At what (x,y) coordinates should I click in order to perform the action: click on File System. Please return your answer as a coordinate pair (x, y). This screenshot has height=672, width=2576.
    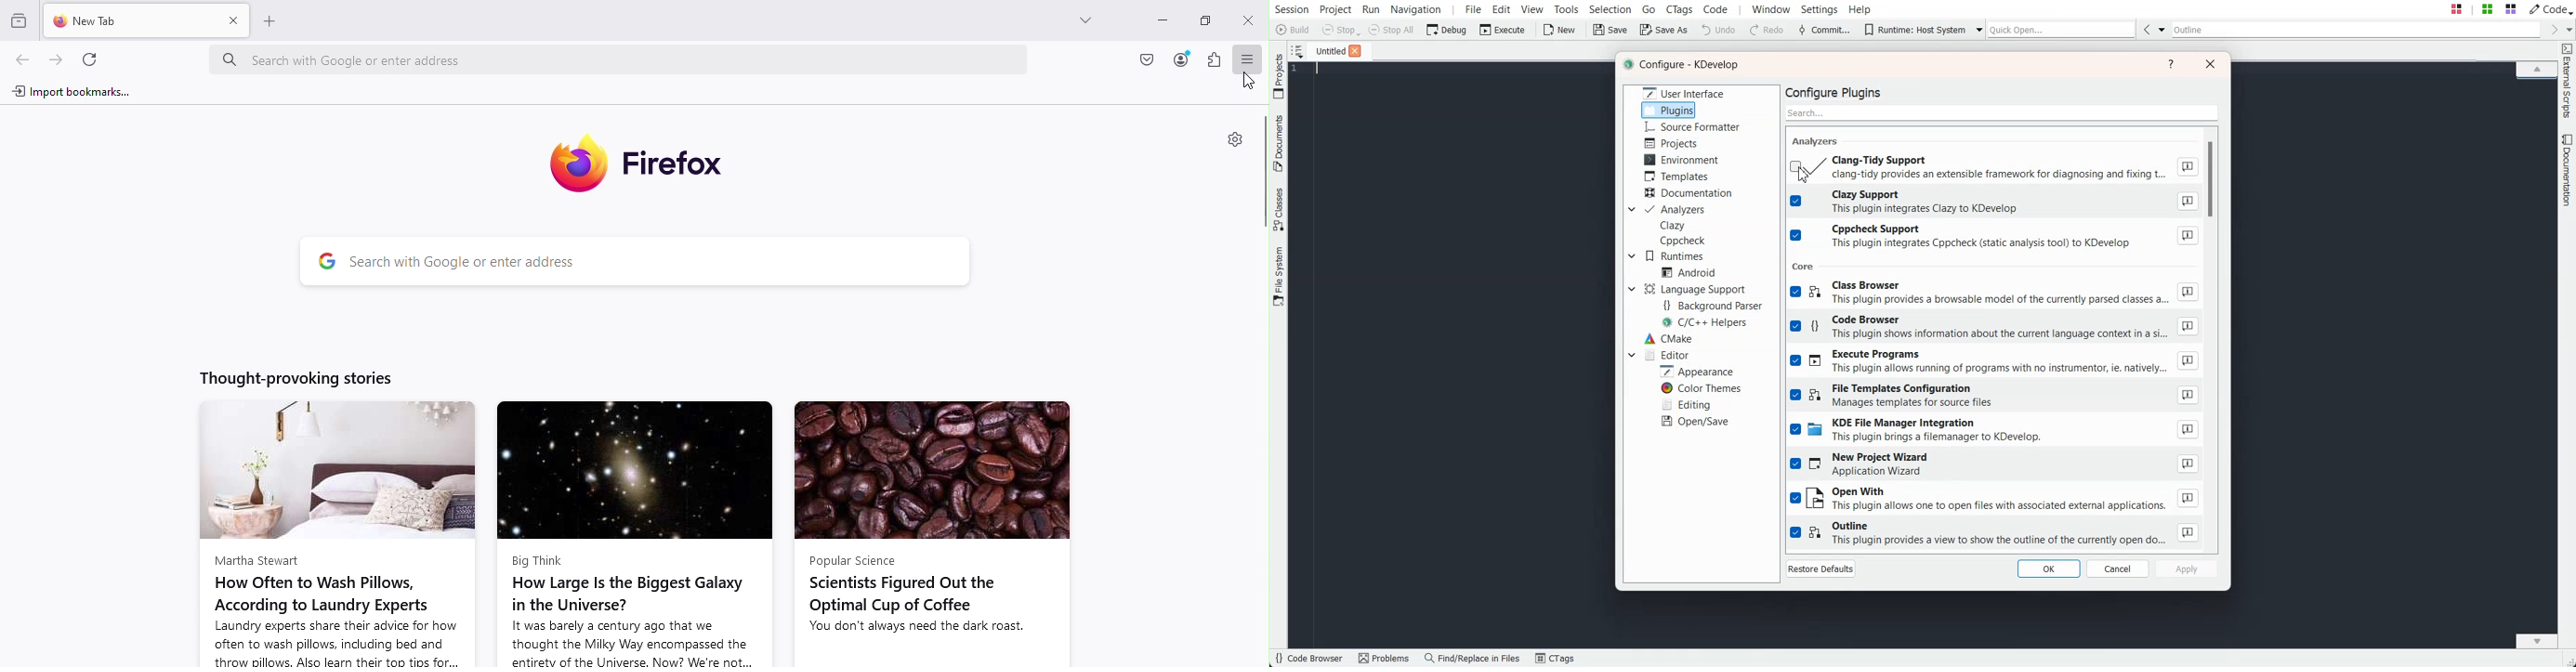
    Looking at the image, I should click on (1279, 278).